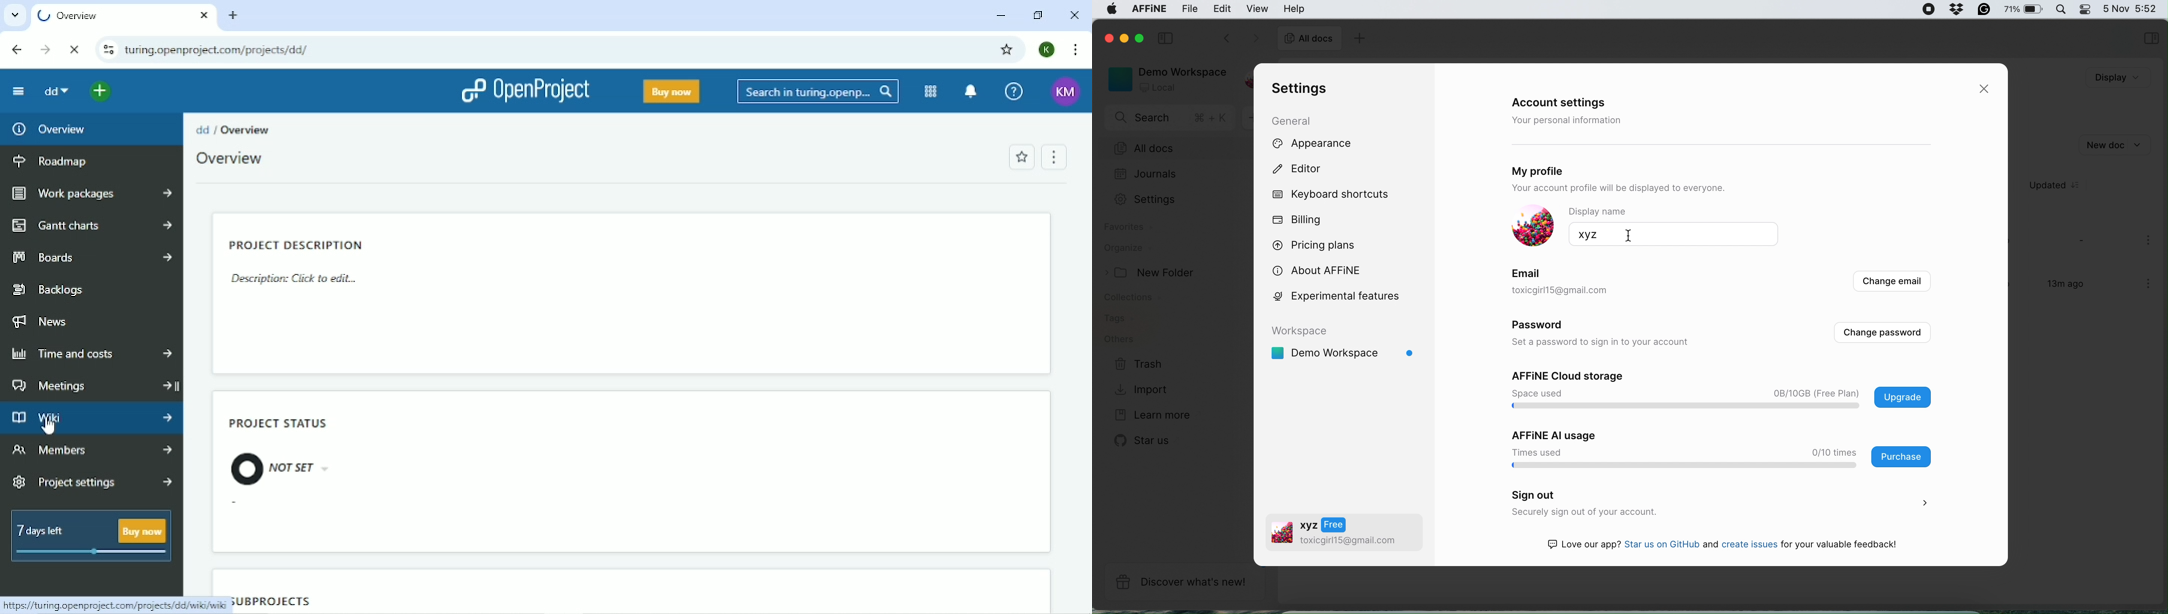  I want to click on SUBPROJECTS, so click(268, 600).